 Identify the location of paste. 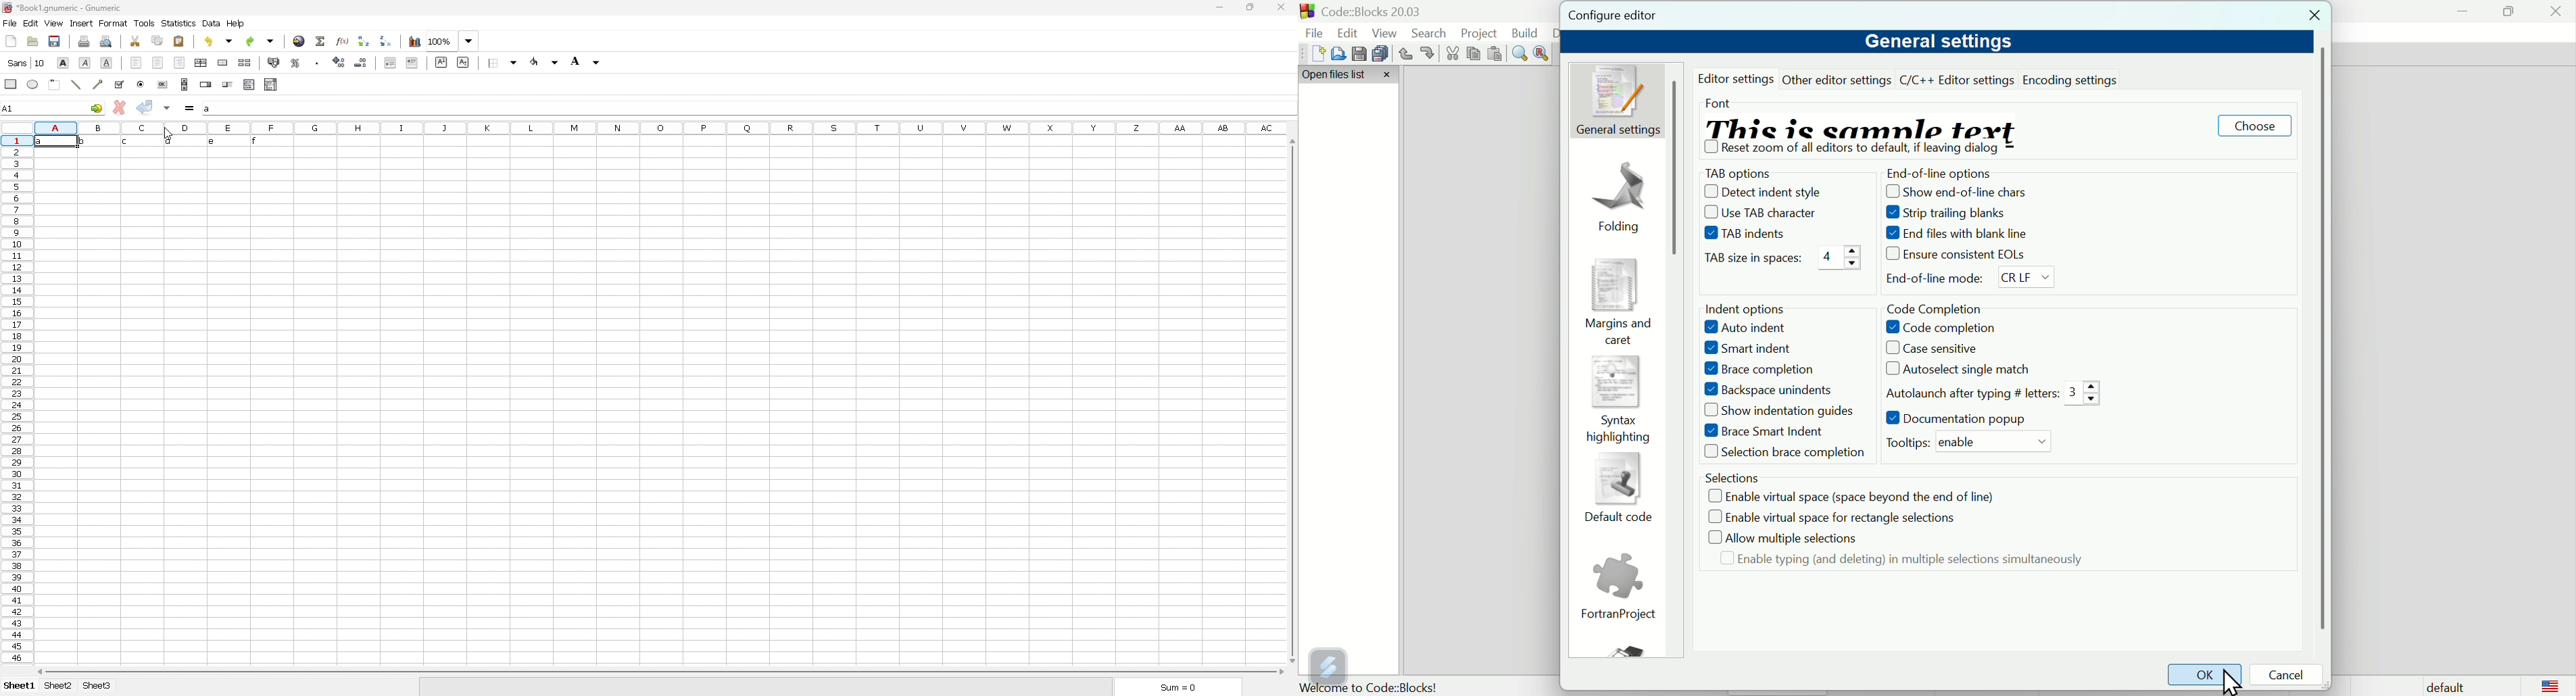
(180, 41).